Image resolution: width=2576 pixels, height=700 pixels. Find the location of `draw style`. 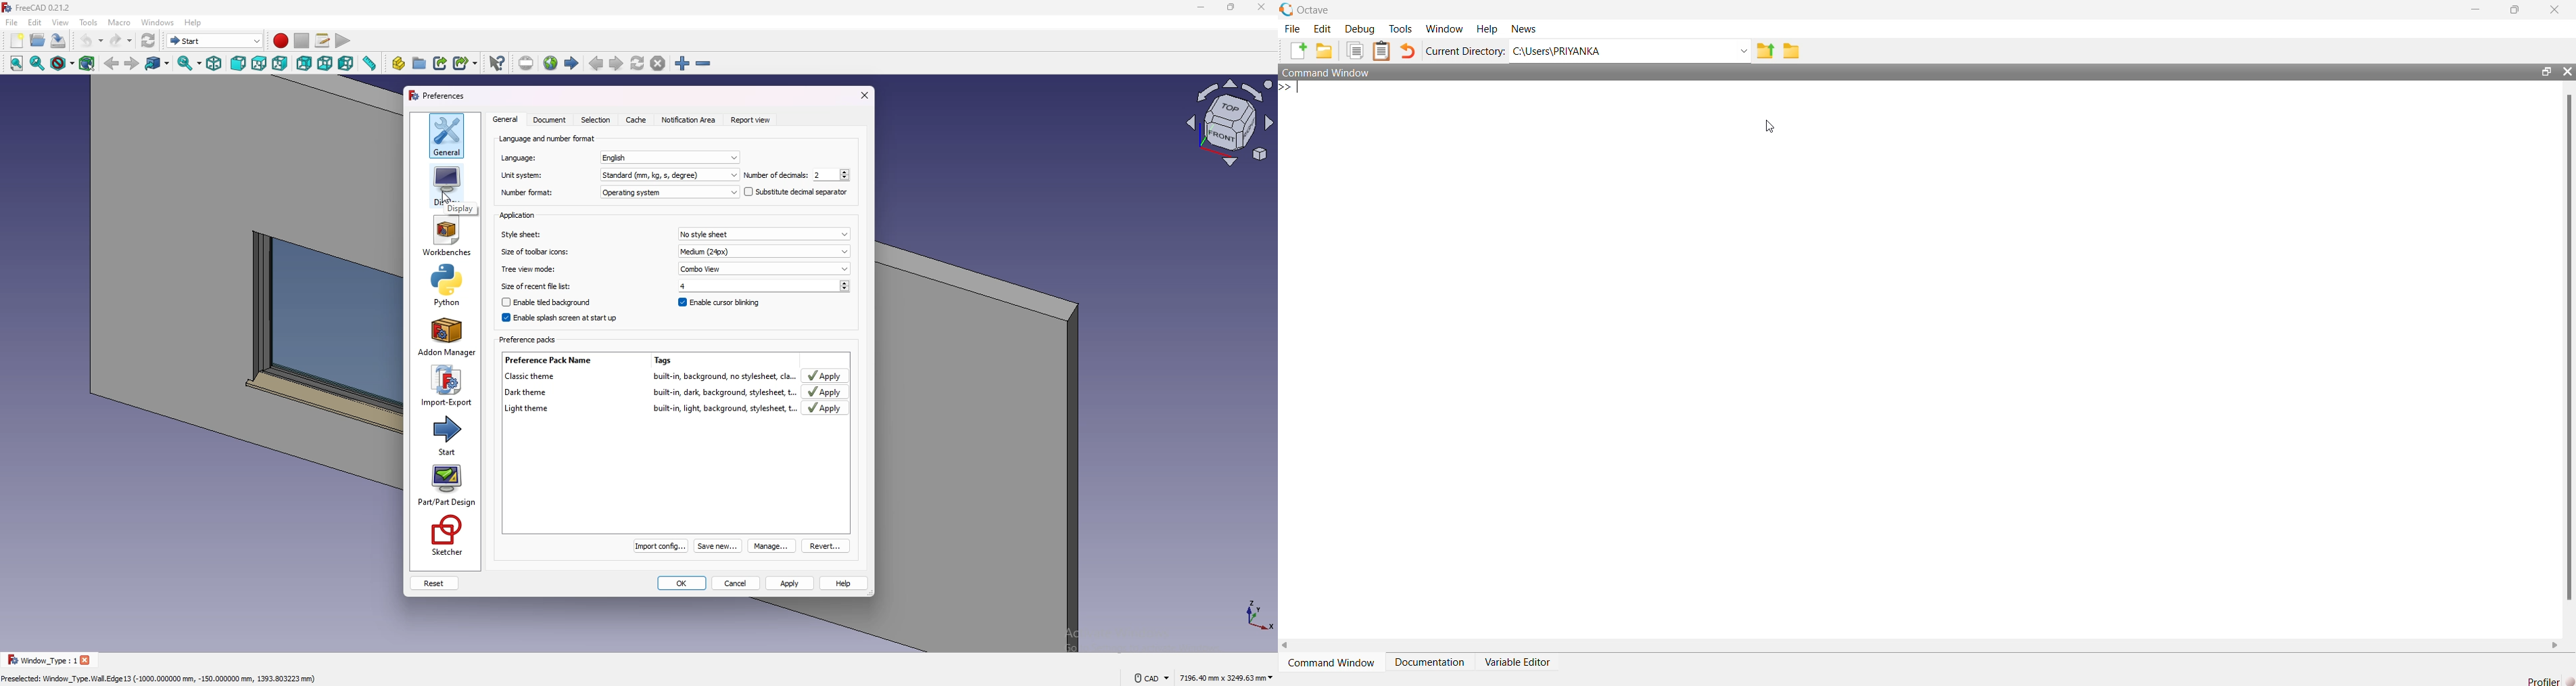

draw style is located at coordinates (63, 64).